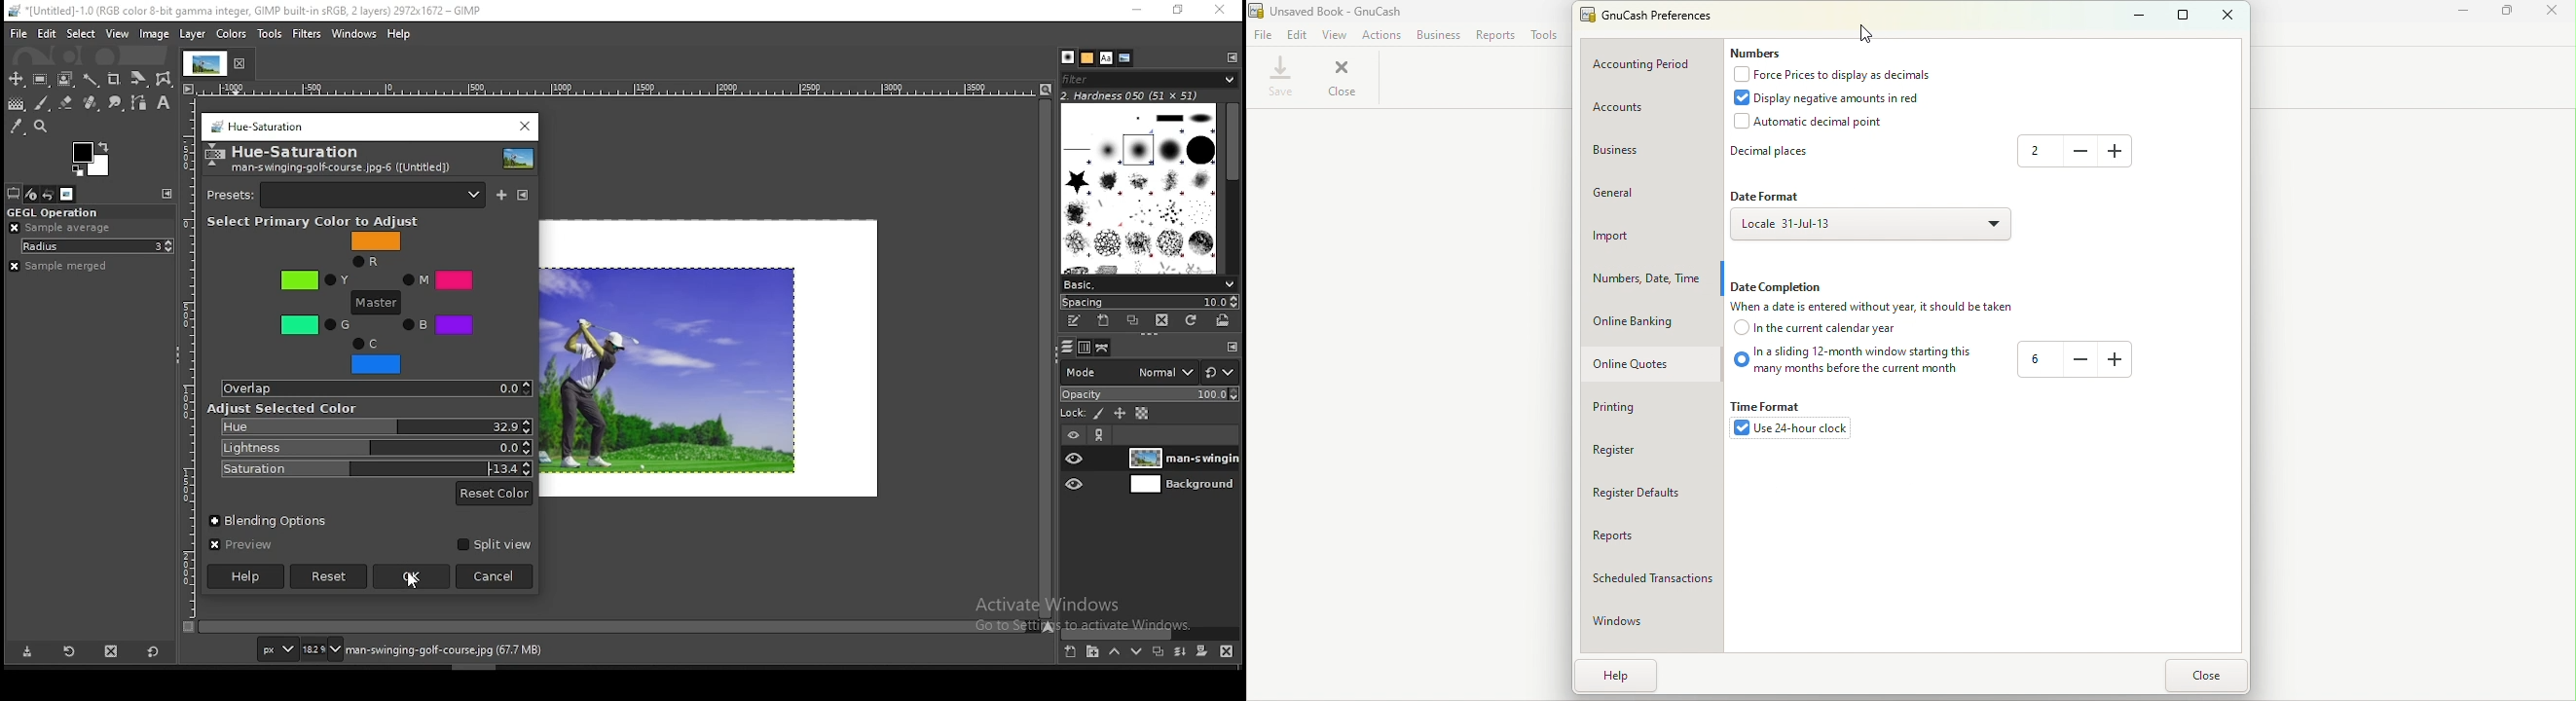 The image size is (2576, 728). Describe the element at coordinates (41, 80) in the screenshot. I see `rectangular selection tool` at that location.